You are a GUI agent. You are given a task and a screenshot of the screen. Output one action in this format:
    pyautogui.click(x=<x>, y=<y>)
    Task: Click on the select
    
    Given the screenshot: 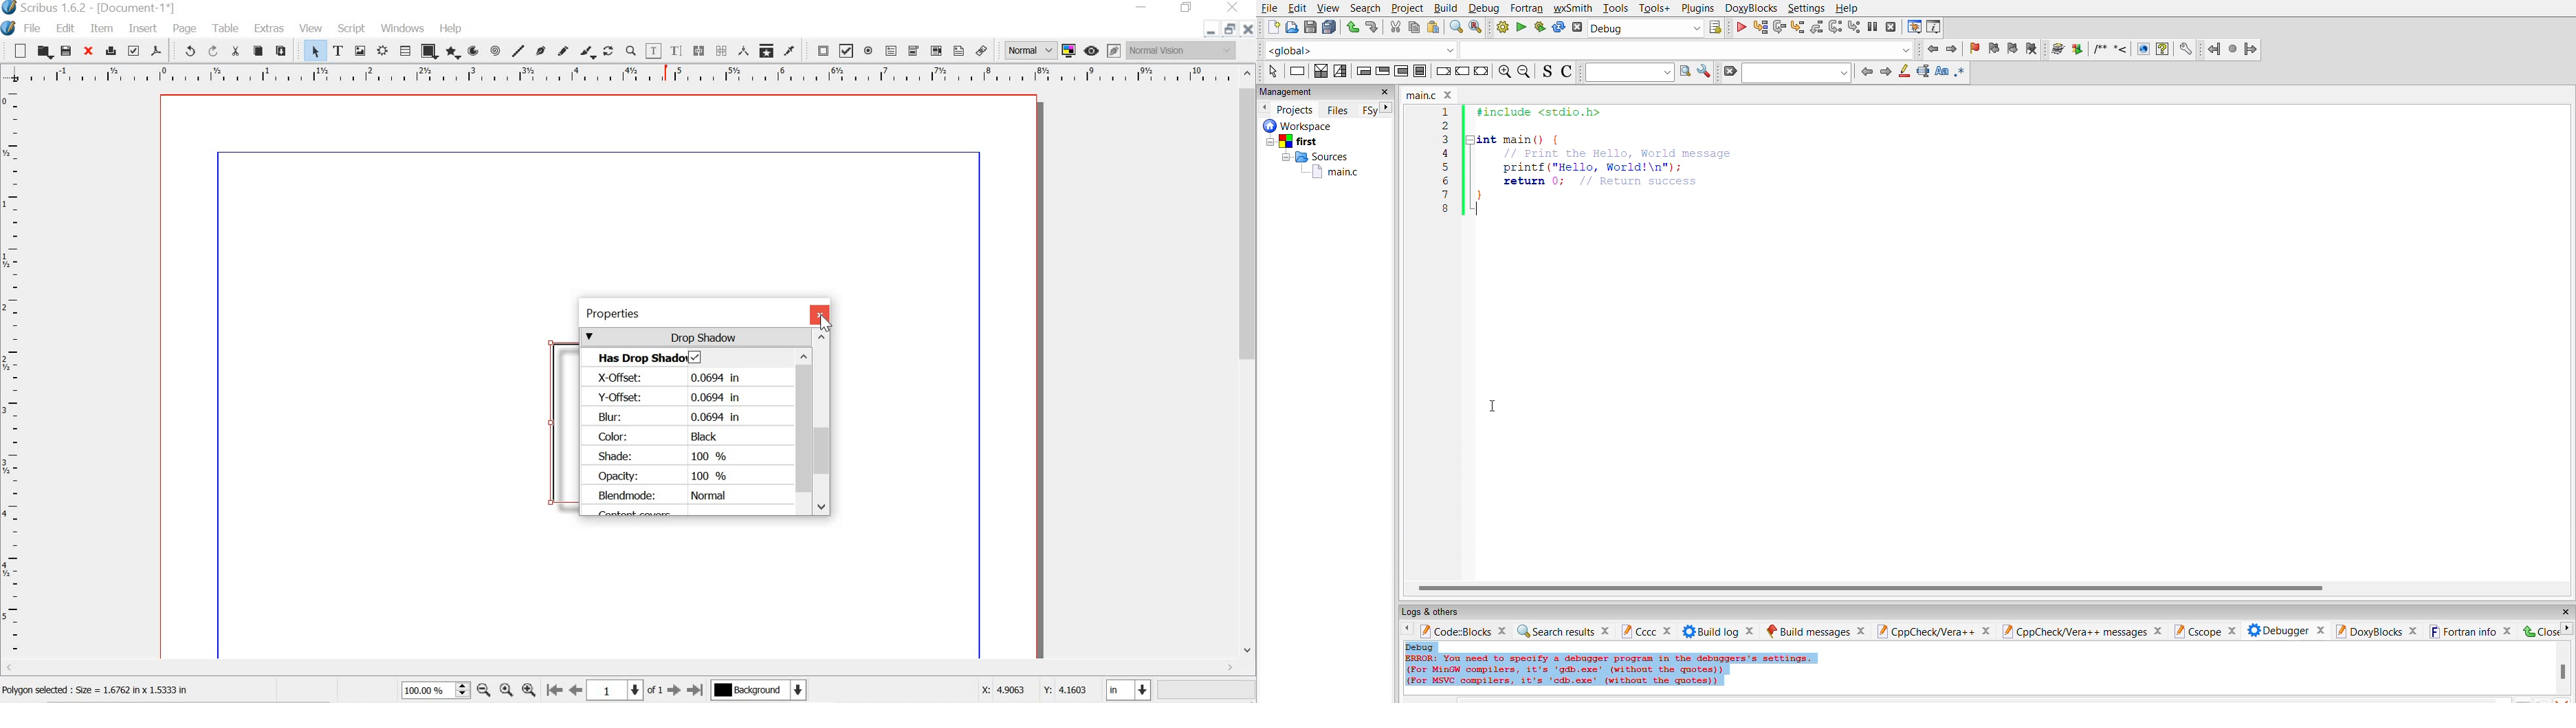 What is the action you would take?
    pyautogui.click(x=1269, y=72)
    